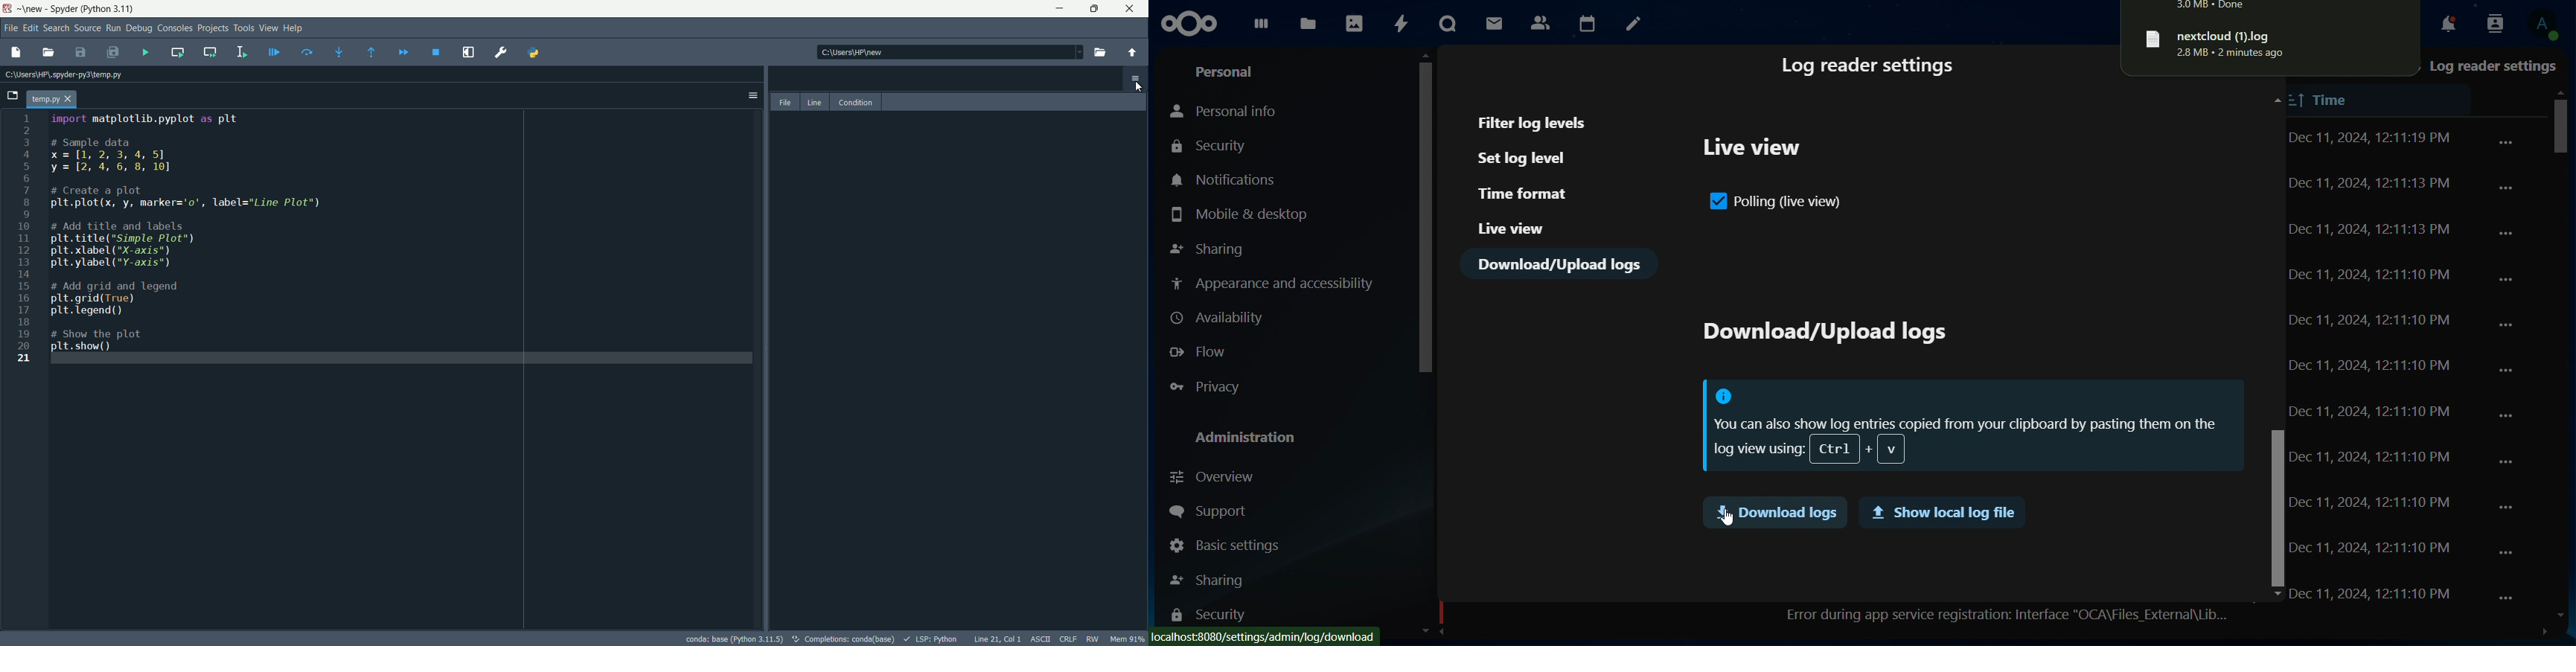 The width and height of the screenshot is (2576, 672). What do you see at coordinates (28, 246) in the screenshot?
I see `1 2 3 4 5 6 7 8 9 10 11 12 13 14 15 16 17 18 19 20 21` at bounding box center [28, 246].